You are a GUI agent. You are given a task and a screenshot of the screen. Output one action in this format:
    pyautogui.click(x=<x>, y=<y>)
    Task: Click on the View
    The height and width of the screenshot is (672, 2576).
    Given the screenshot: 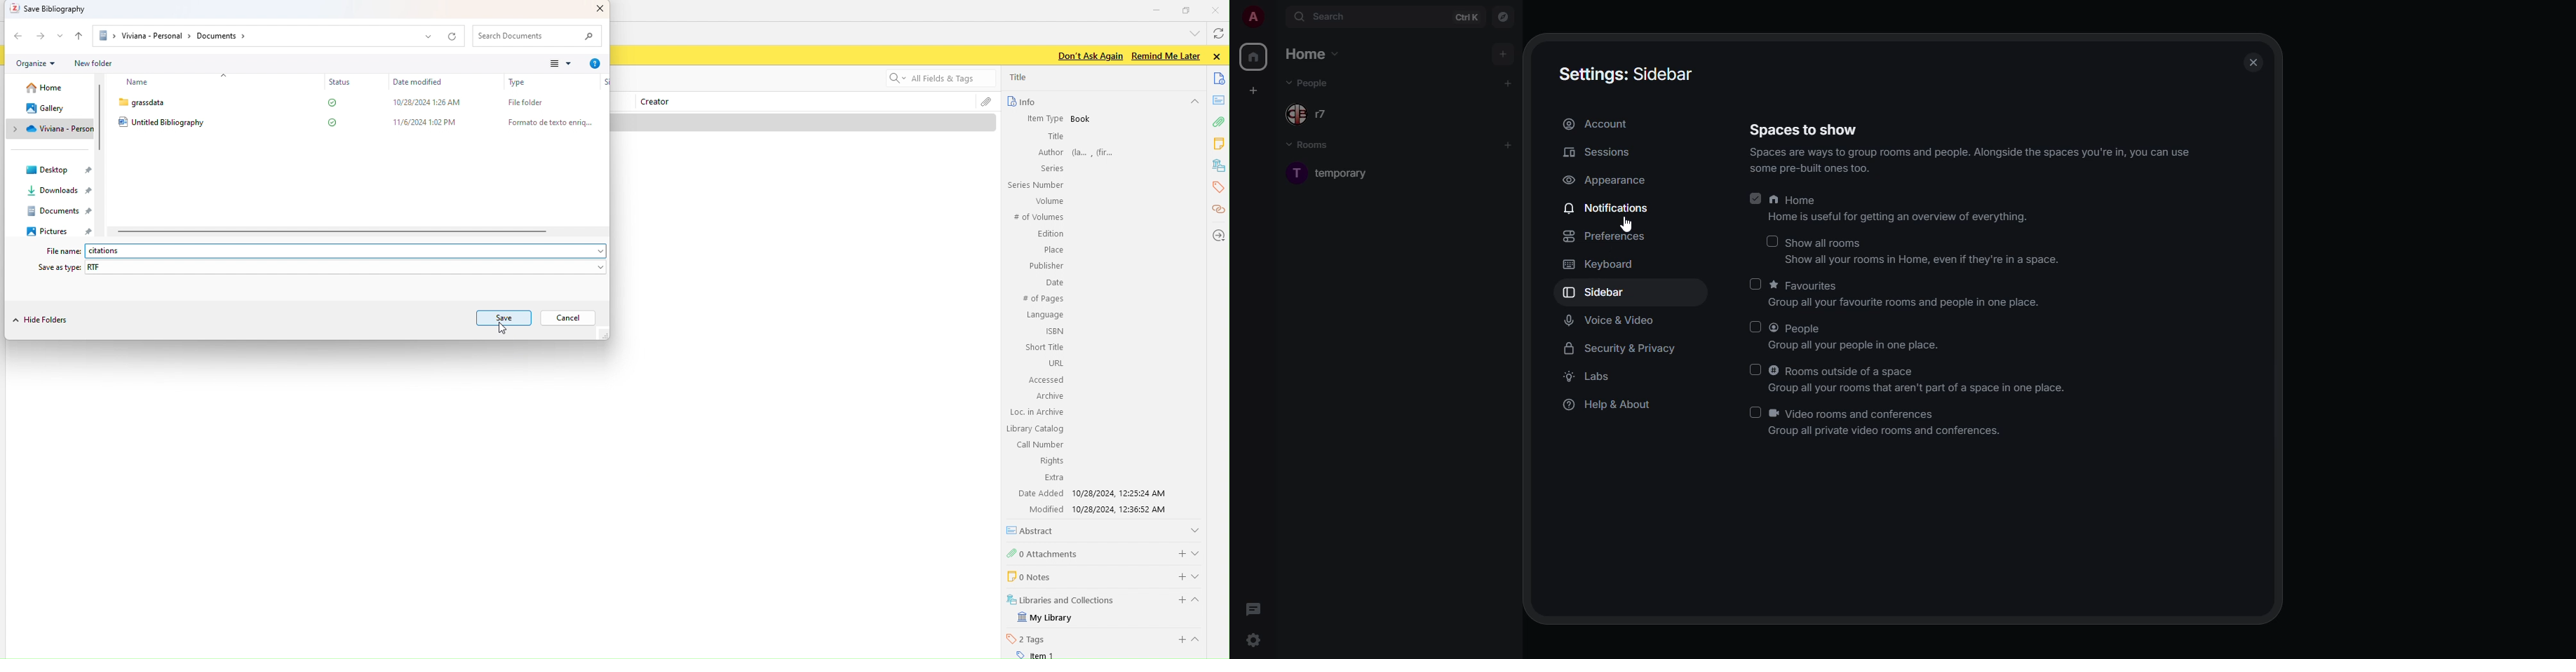 What is the action you would take?
    pyautogui.click(x=558, y=65)
    